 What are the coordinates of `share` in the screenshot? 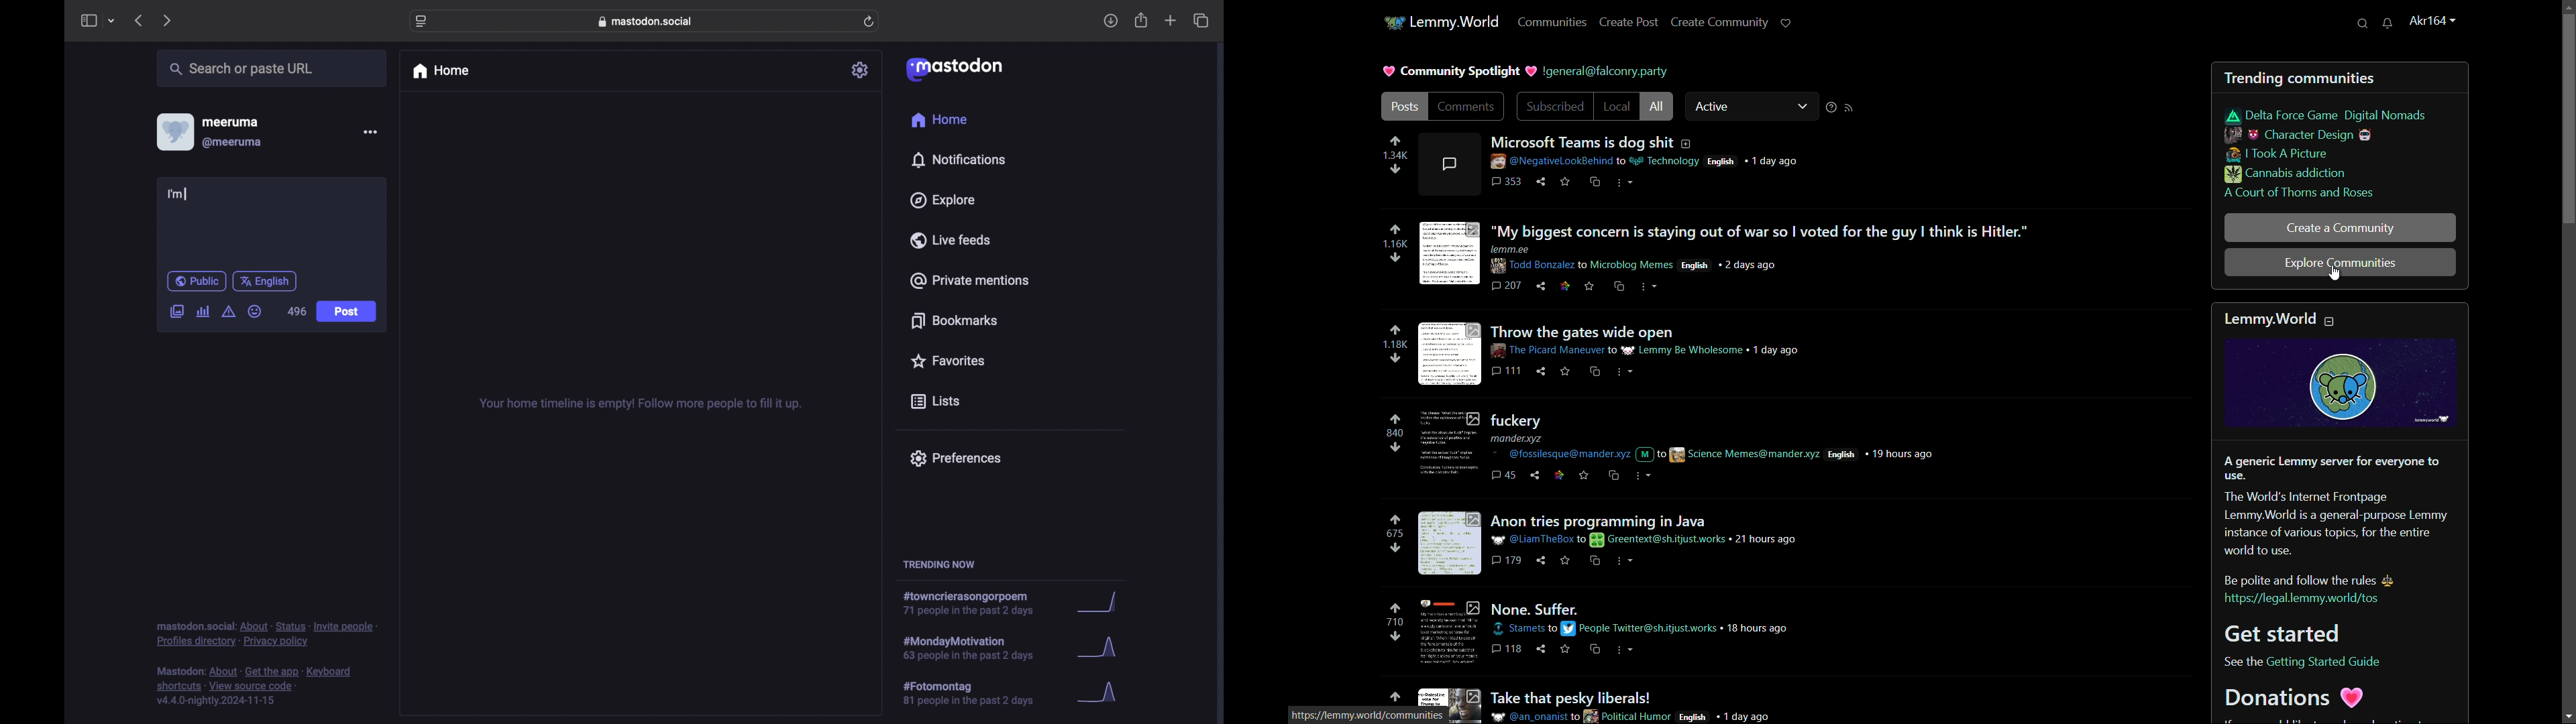 It's located at (1539, 285).